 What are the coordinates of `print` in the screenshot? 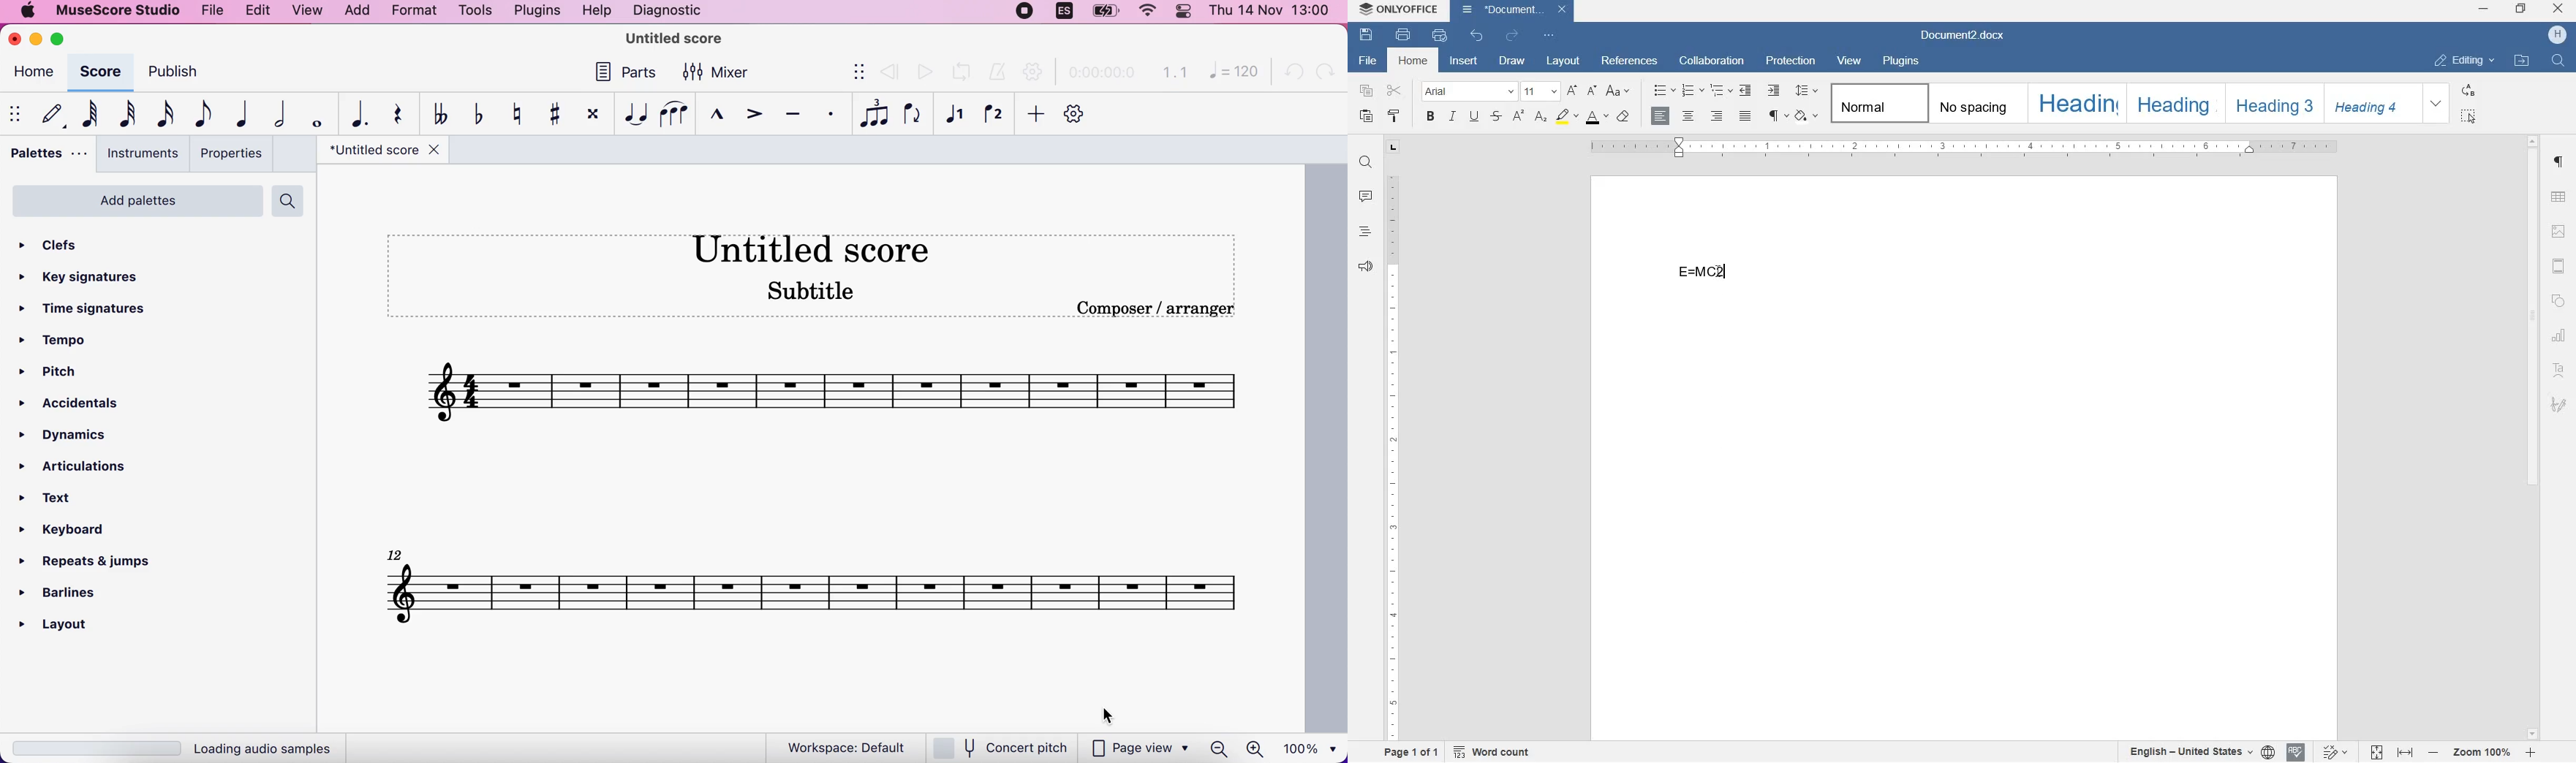 It's located at (1403, 36).